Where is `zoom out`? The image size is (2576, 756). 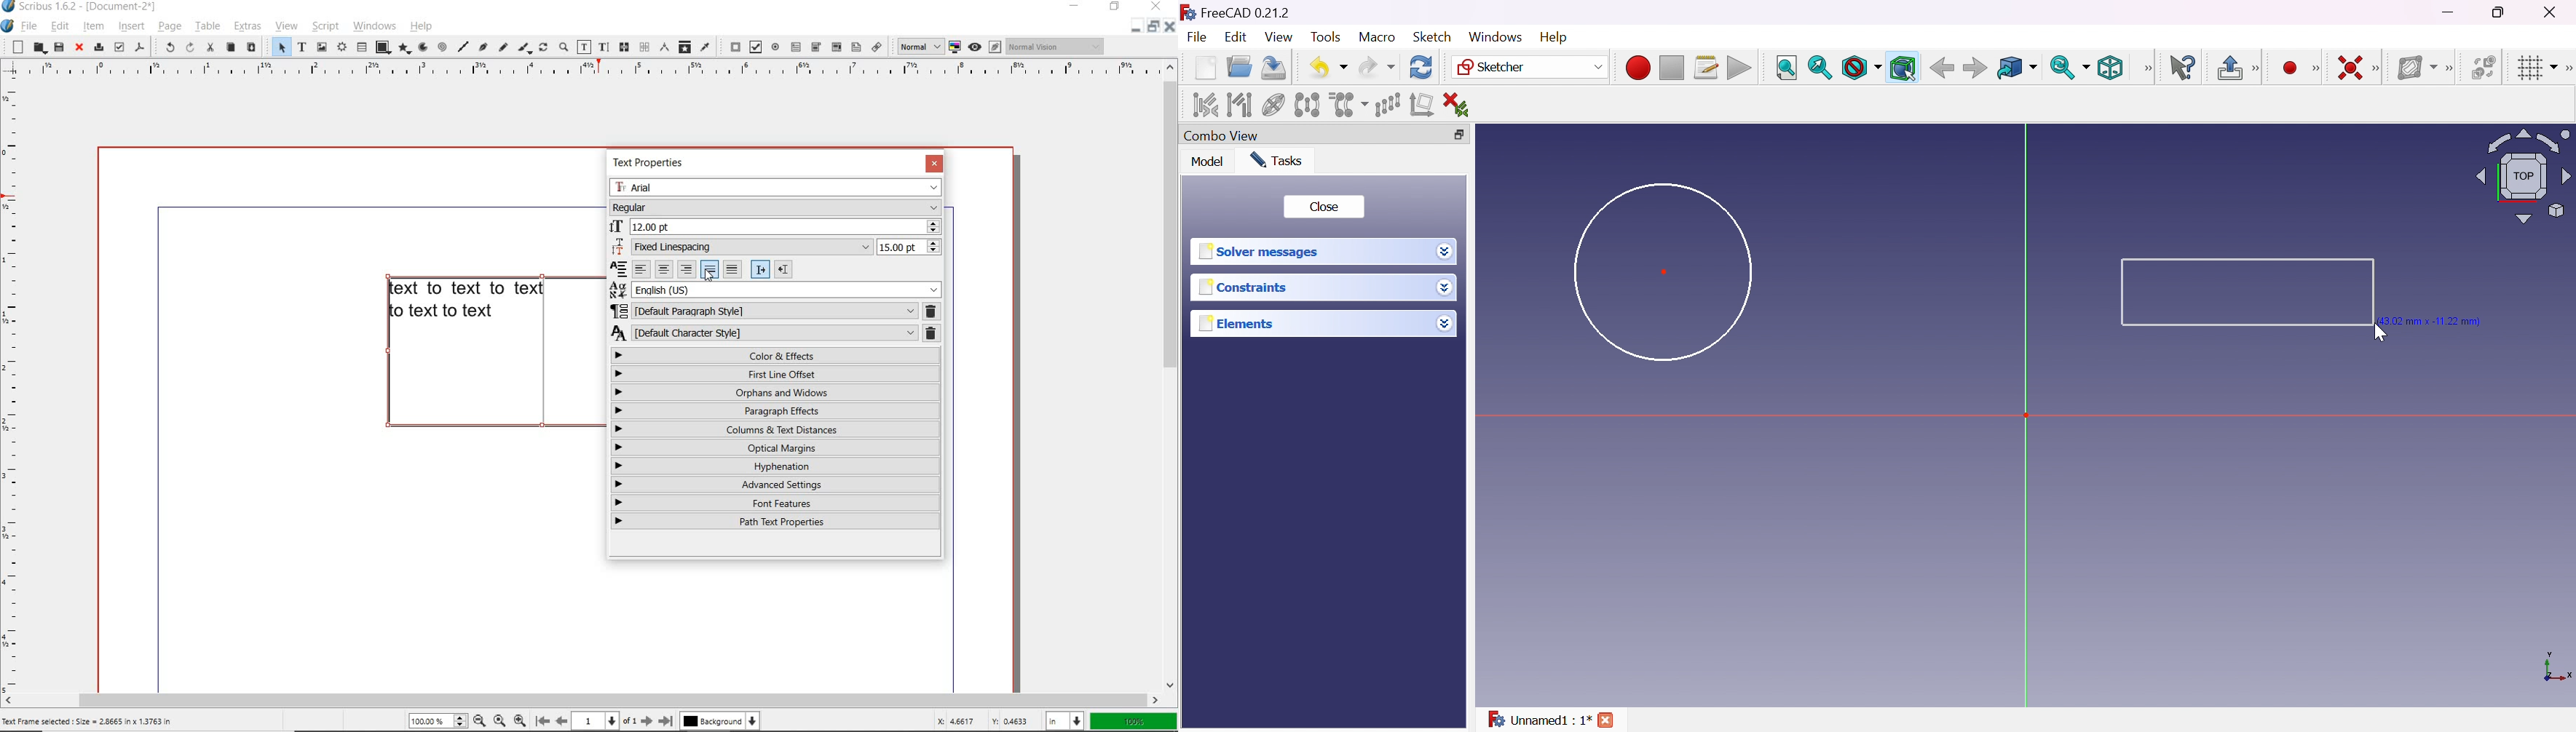 zoom out is located at coordinates (521, 720).